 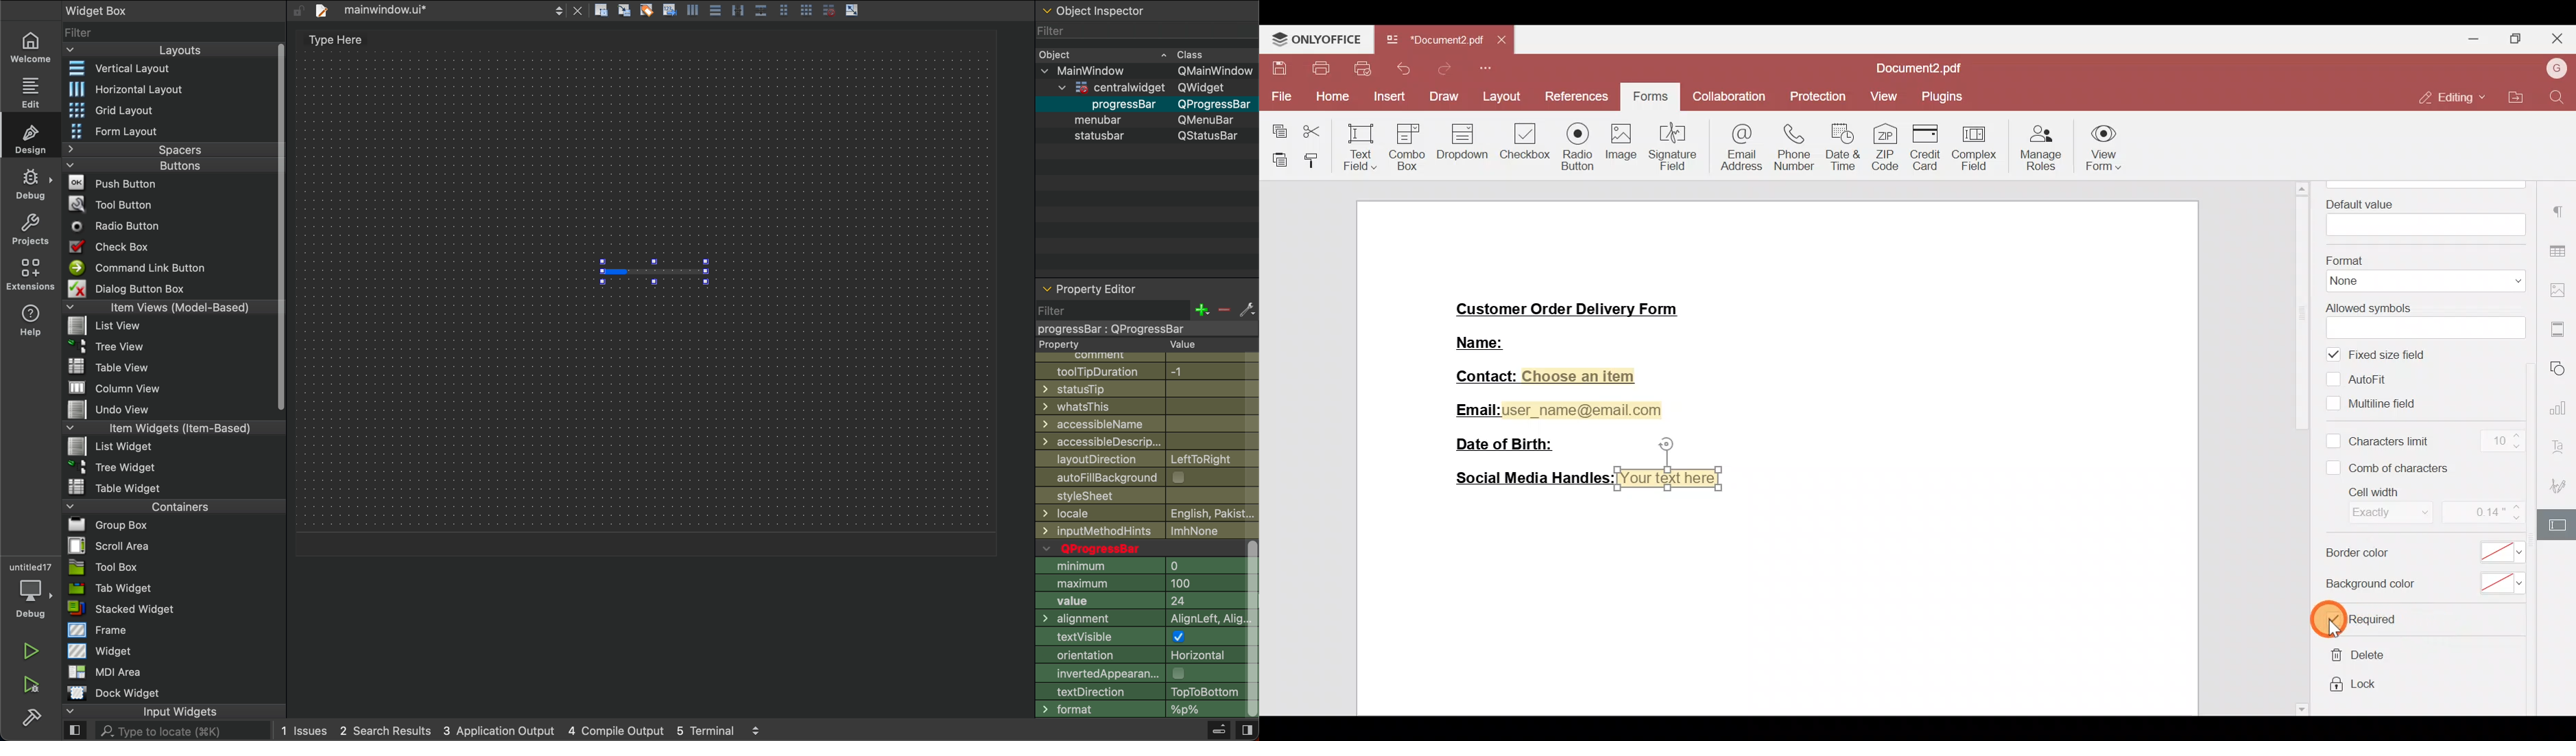 What do you see at coordinates (1312, 161) in the screenshot?
I see `Copy style` at bounding box center [1312, 161].